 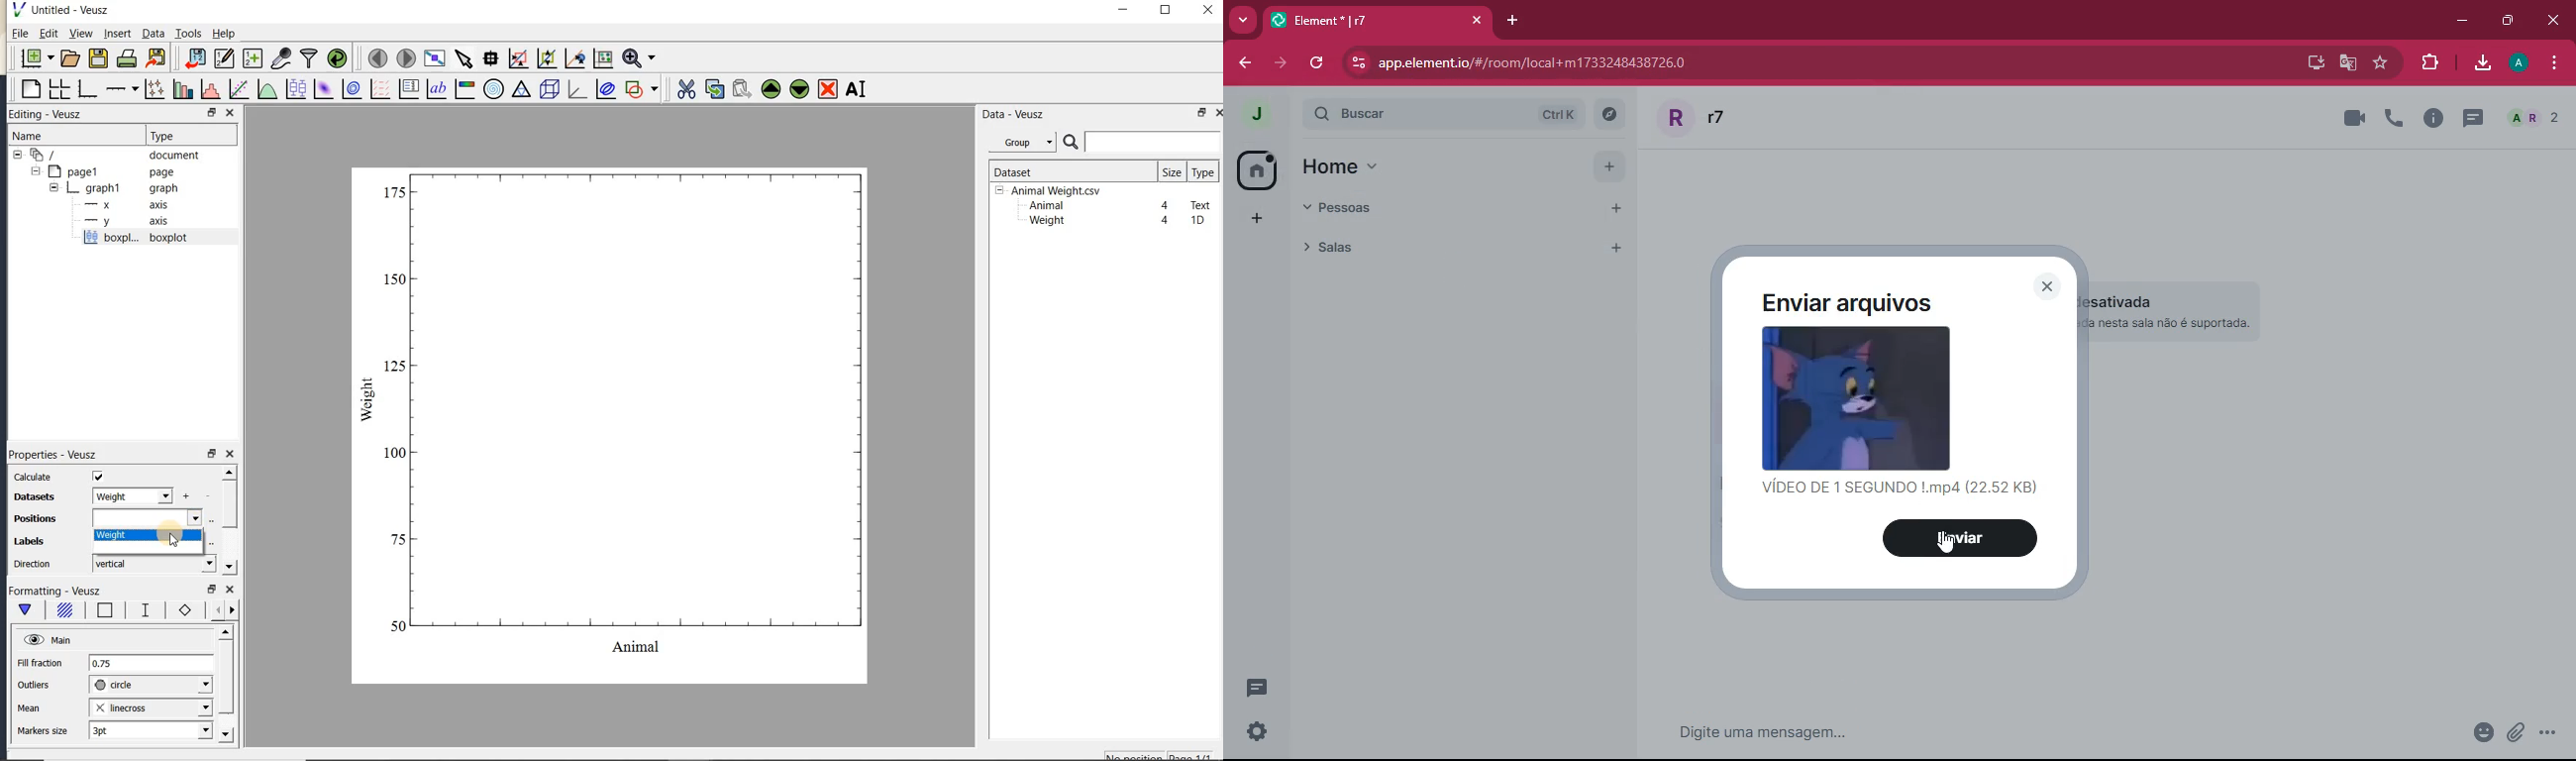 What do you see at coordinates (2549, 733) in the screenshot?
I see `more` at bounding box center [2549, 733].